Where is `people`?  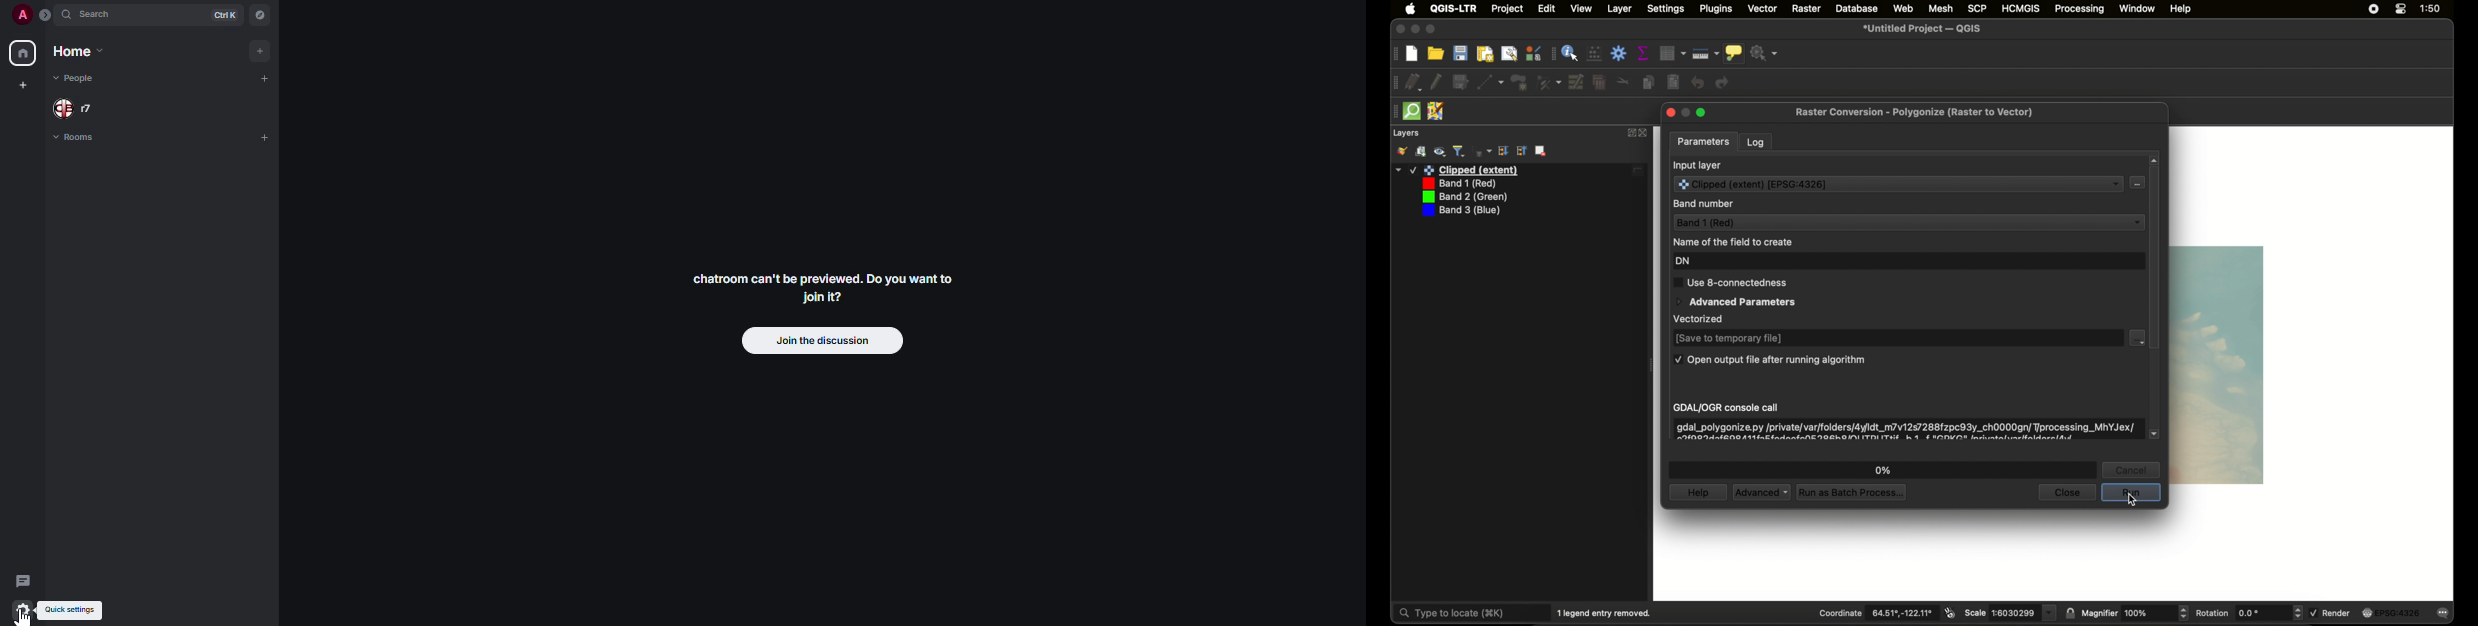 people is located at coordinates (74, 107).